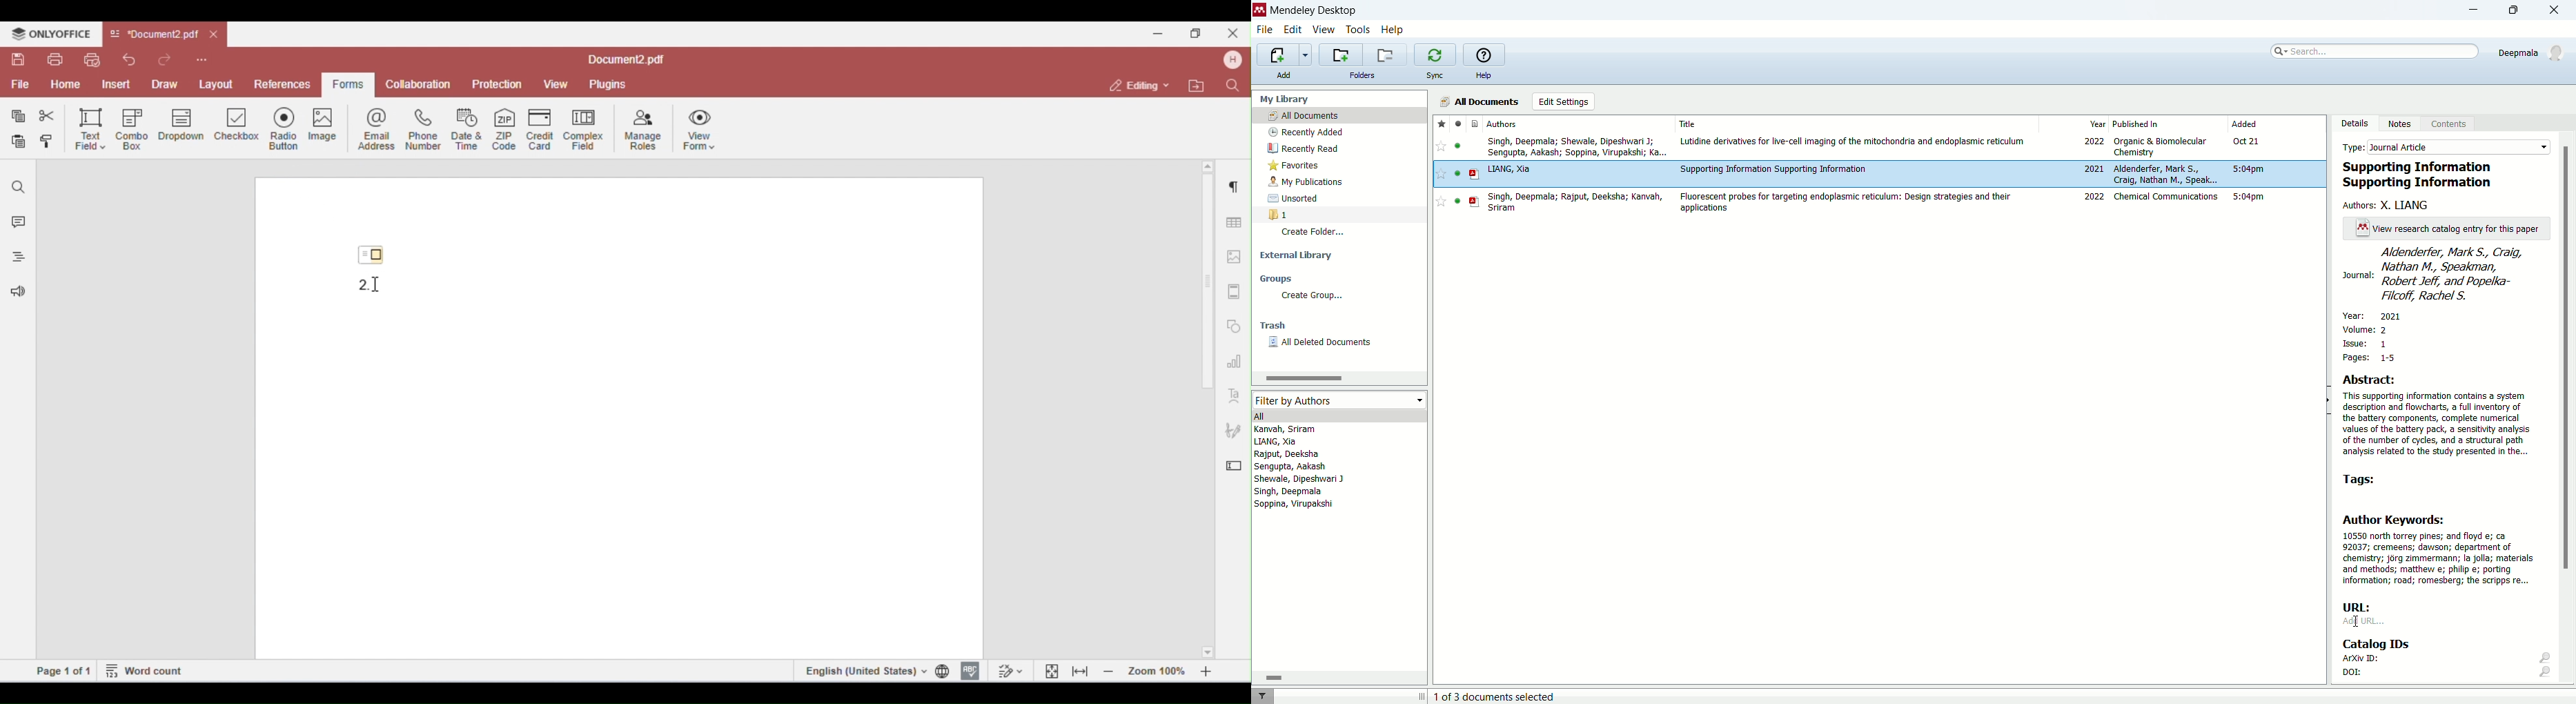 Image resolution: width=2576 pixels, height=728 pixels. Describe the element at coordinates (1563, 101) in the screenshot. I see `edit settings` at that location.